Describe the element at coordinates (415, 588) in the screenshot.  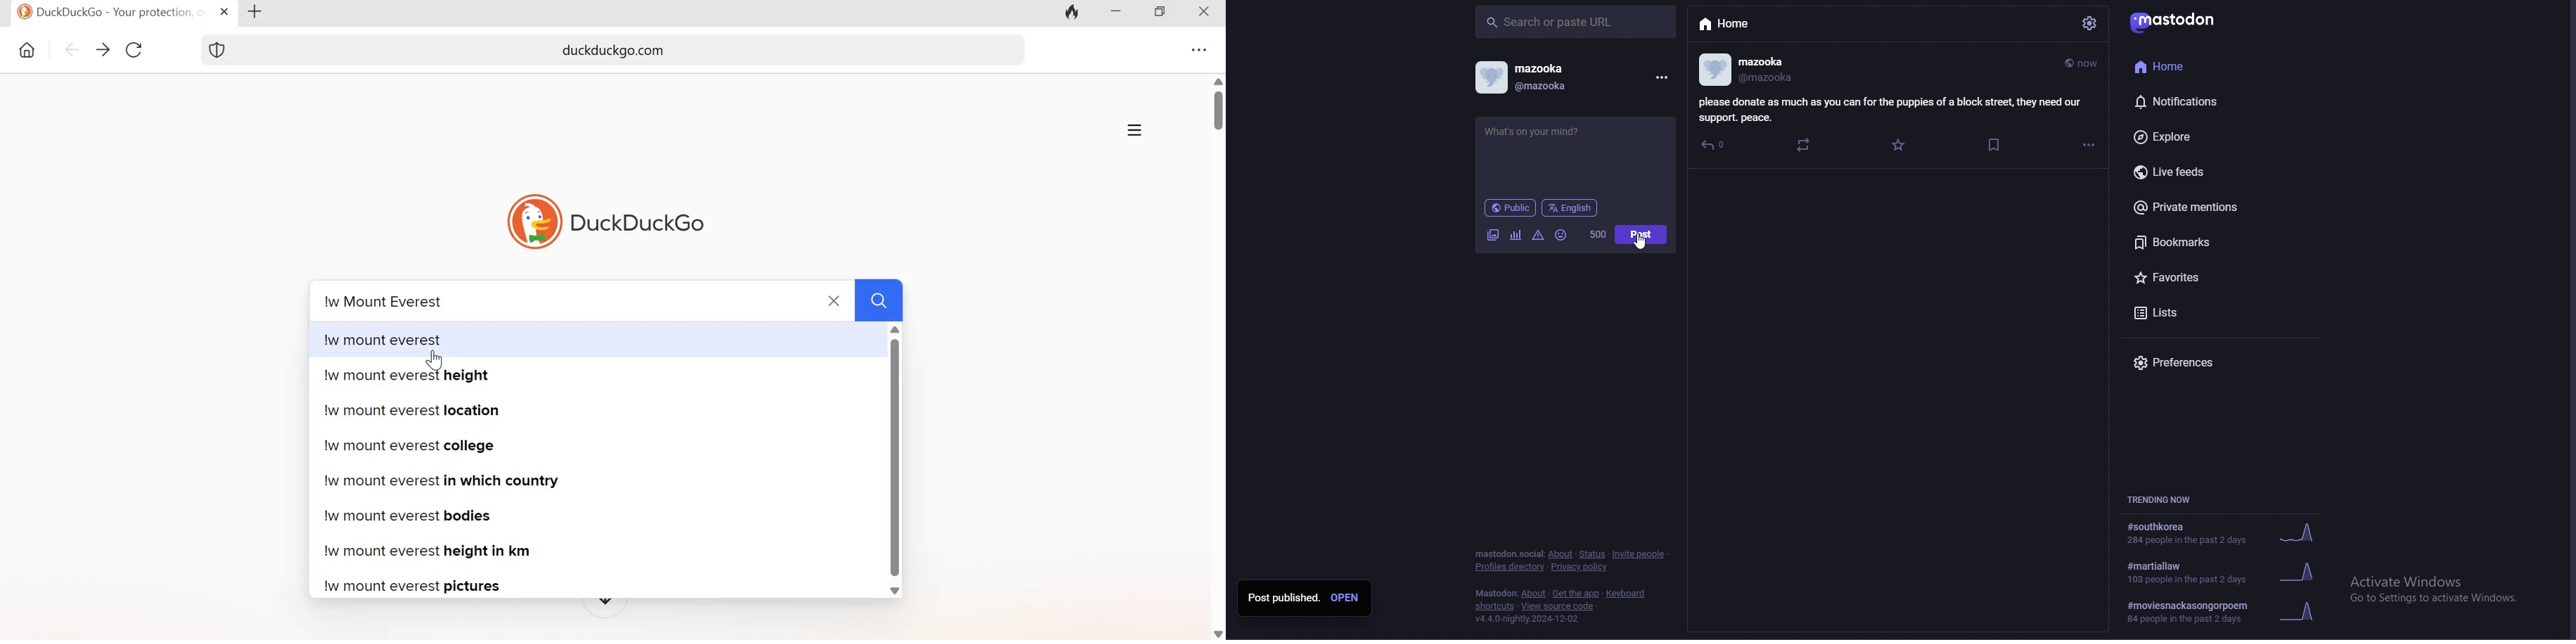
I see `!w mount everest pictures` at that location.